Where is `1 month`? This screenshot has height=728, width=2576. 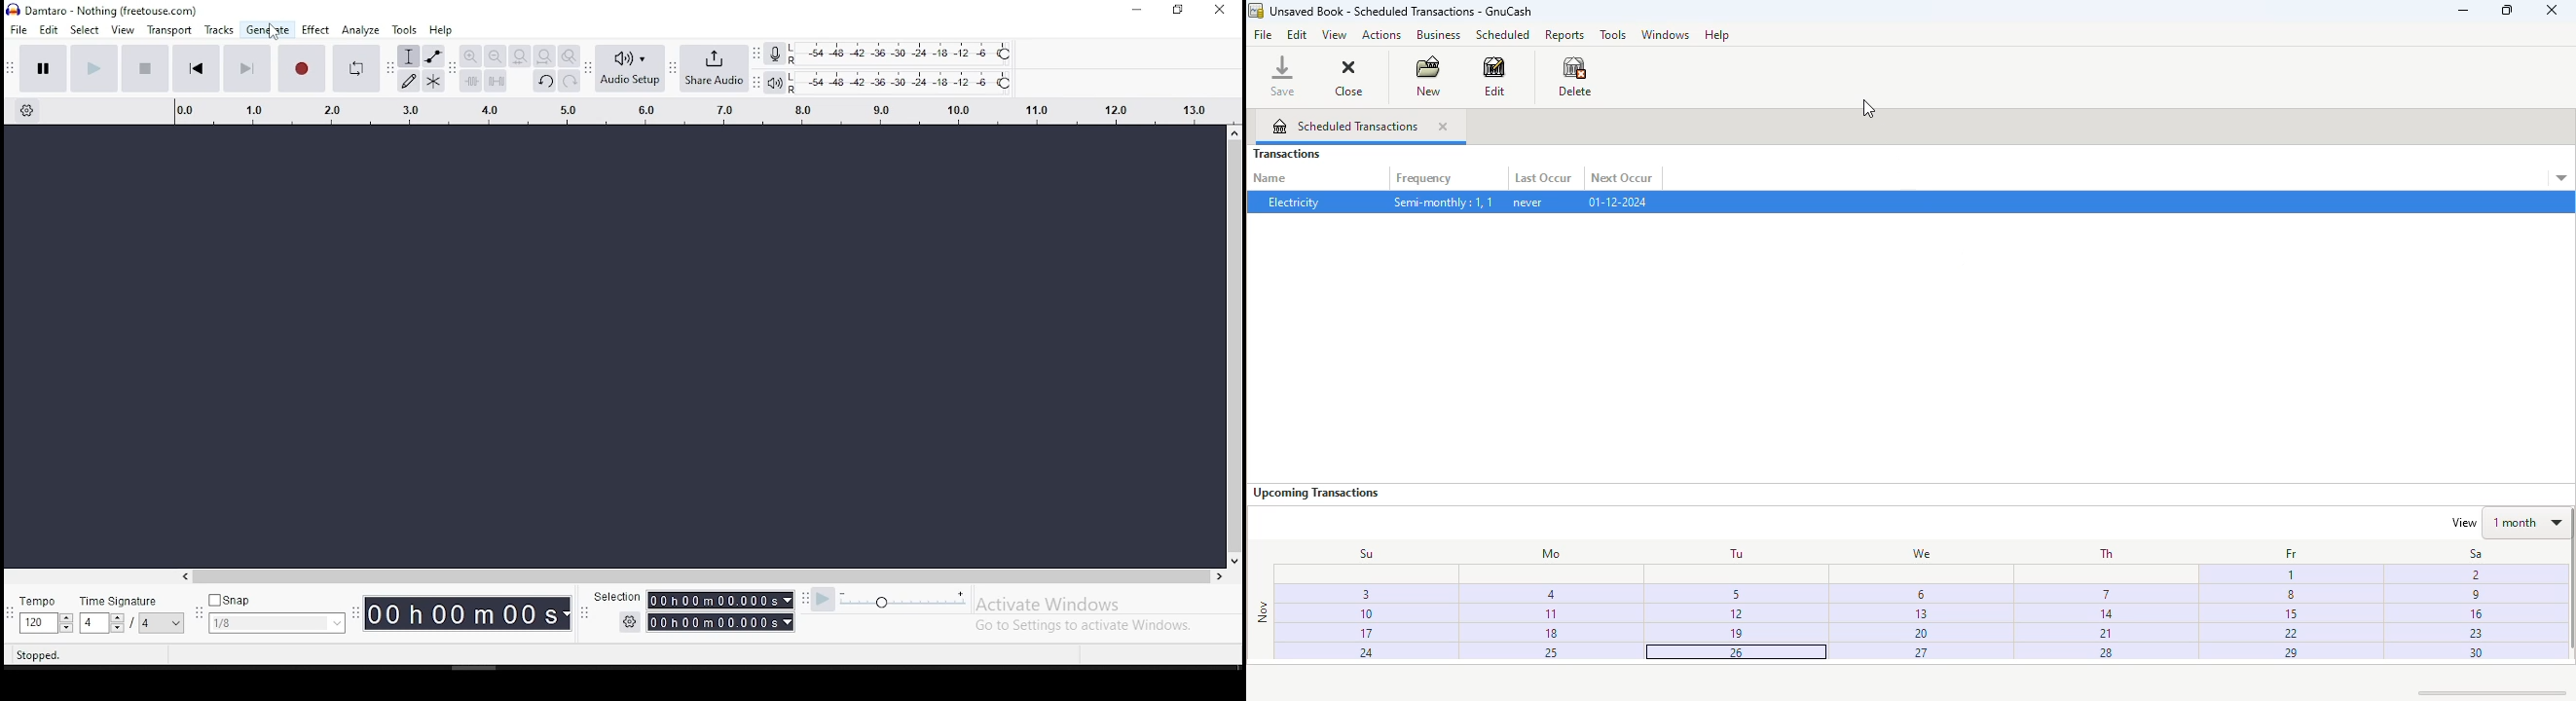
1 month is located at coordinates (2528, 521).